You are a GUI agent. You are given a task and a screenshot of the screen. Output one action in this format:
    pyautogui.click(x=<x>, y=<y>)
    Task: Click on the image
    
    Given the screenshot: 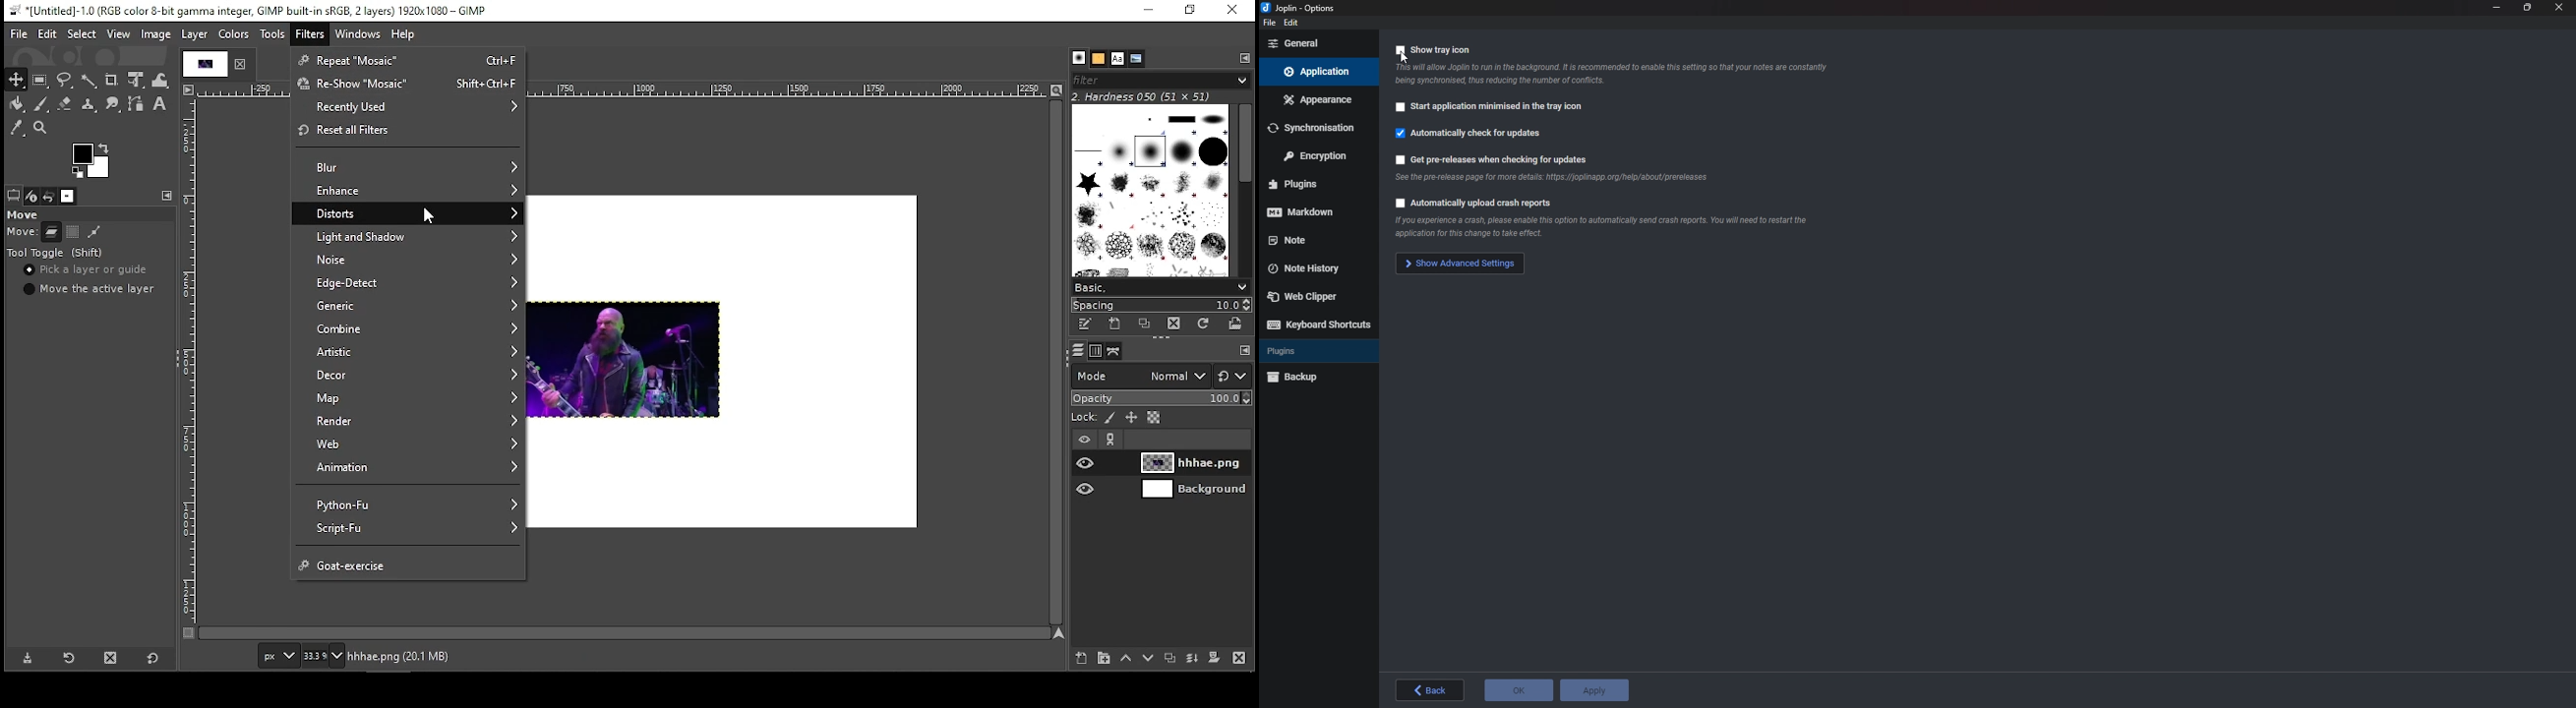 What is the action you would take?
    pyautogui.click(x=157, y=33)
    